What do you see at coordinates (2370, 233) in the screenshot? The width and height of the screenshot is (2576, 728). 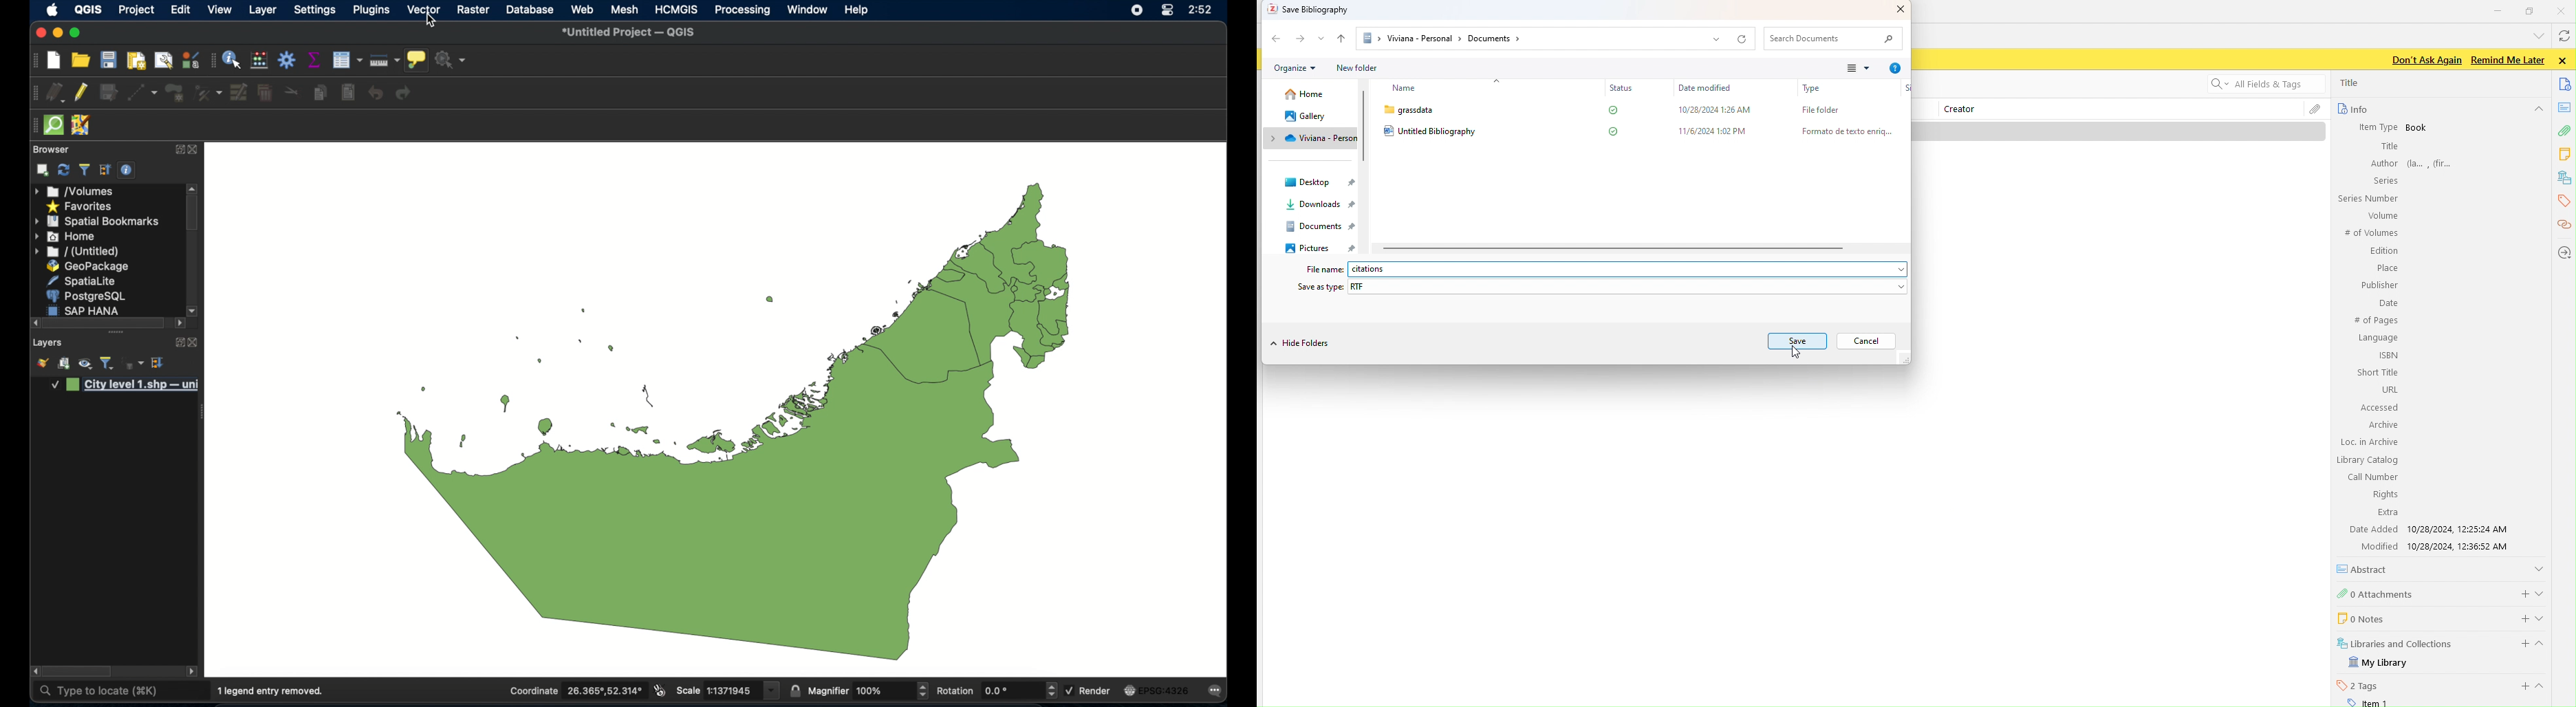 I see `# of Volumes` at bounding box center [2370, 233].